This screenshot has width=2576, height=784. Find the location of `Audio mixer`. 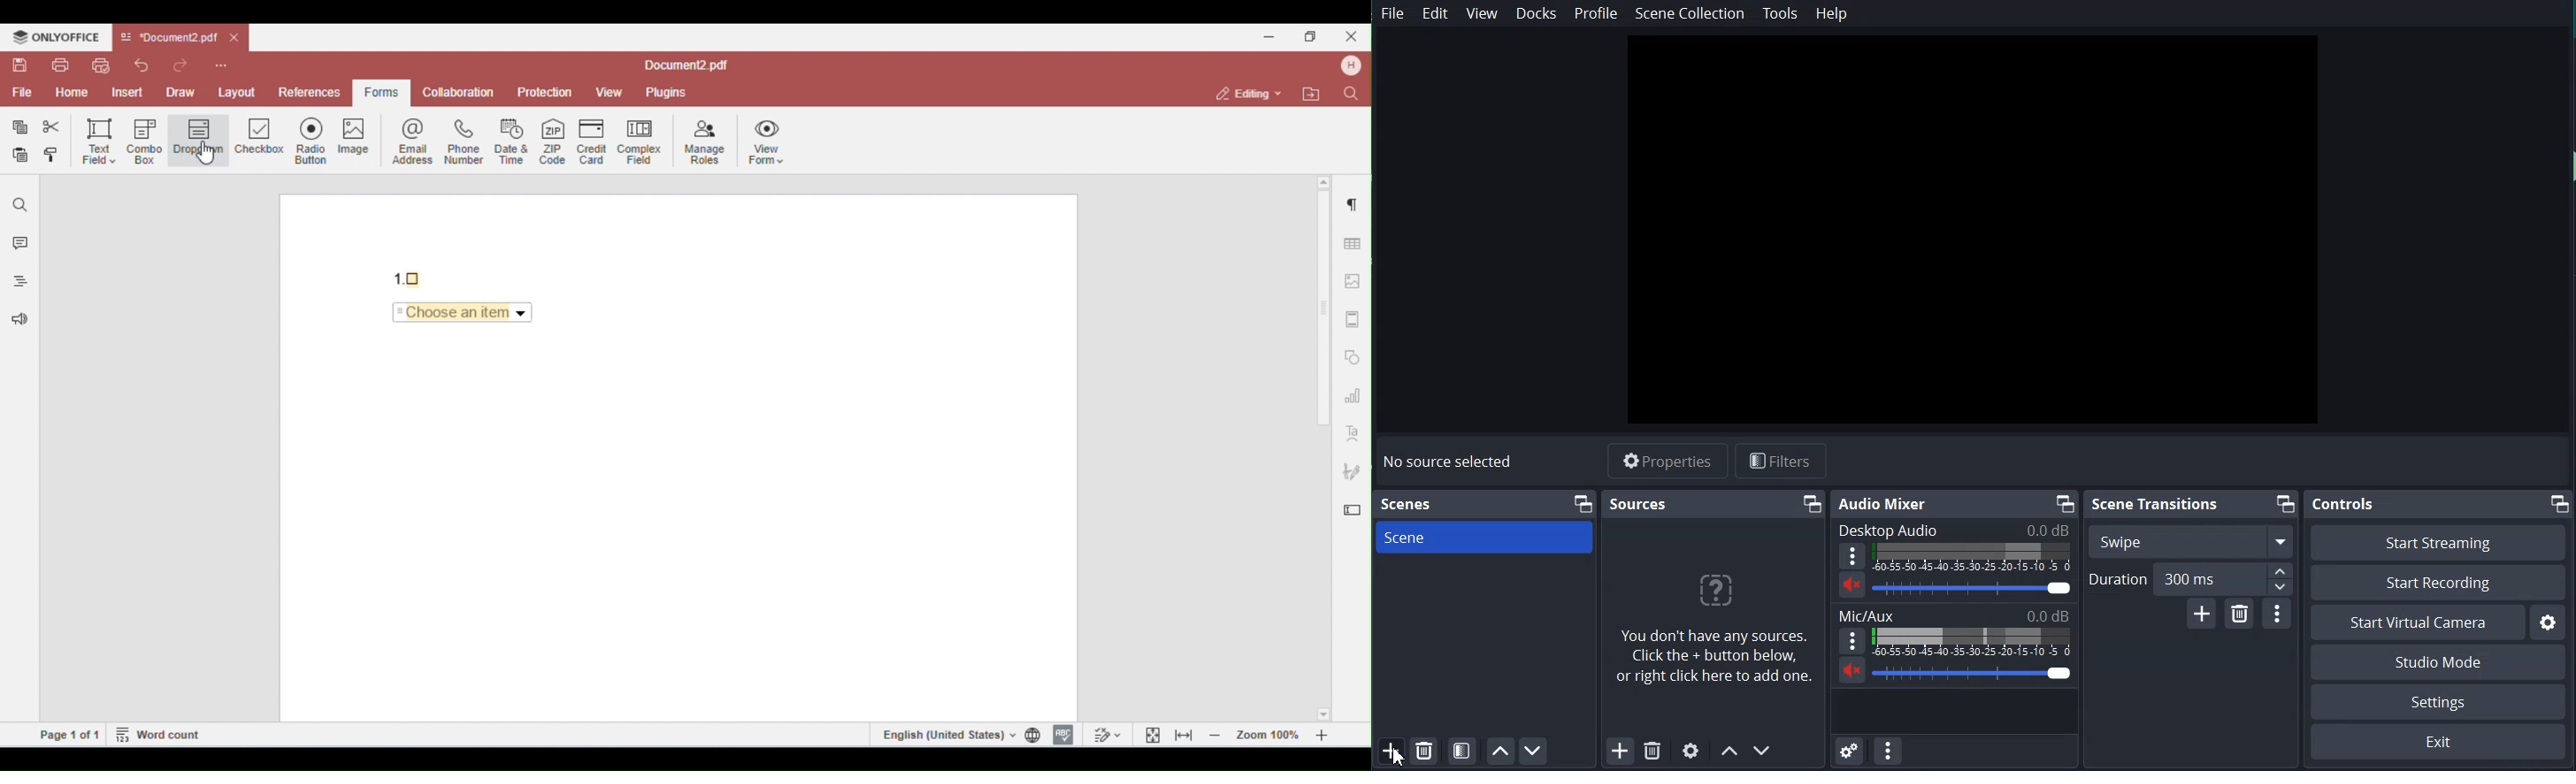

Audio mixer is located at coordinates (1884, 504).